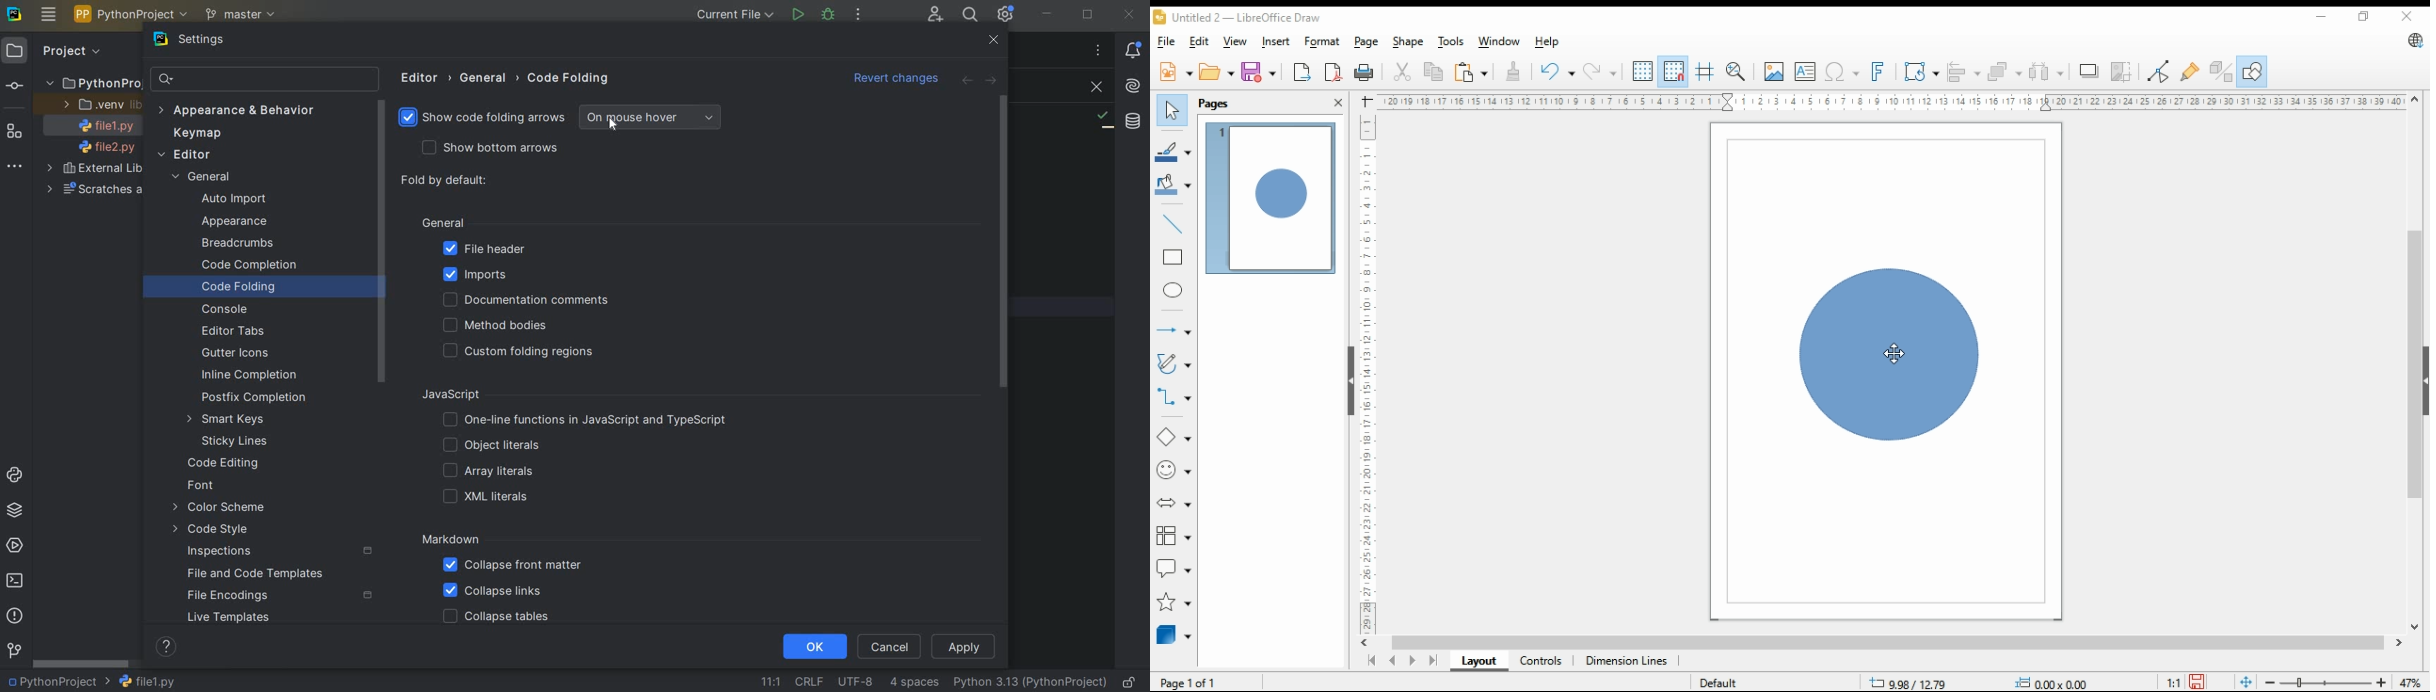  Describe the element at coordinates (1550, 42) in the screenshot. I see `help` at that location.